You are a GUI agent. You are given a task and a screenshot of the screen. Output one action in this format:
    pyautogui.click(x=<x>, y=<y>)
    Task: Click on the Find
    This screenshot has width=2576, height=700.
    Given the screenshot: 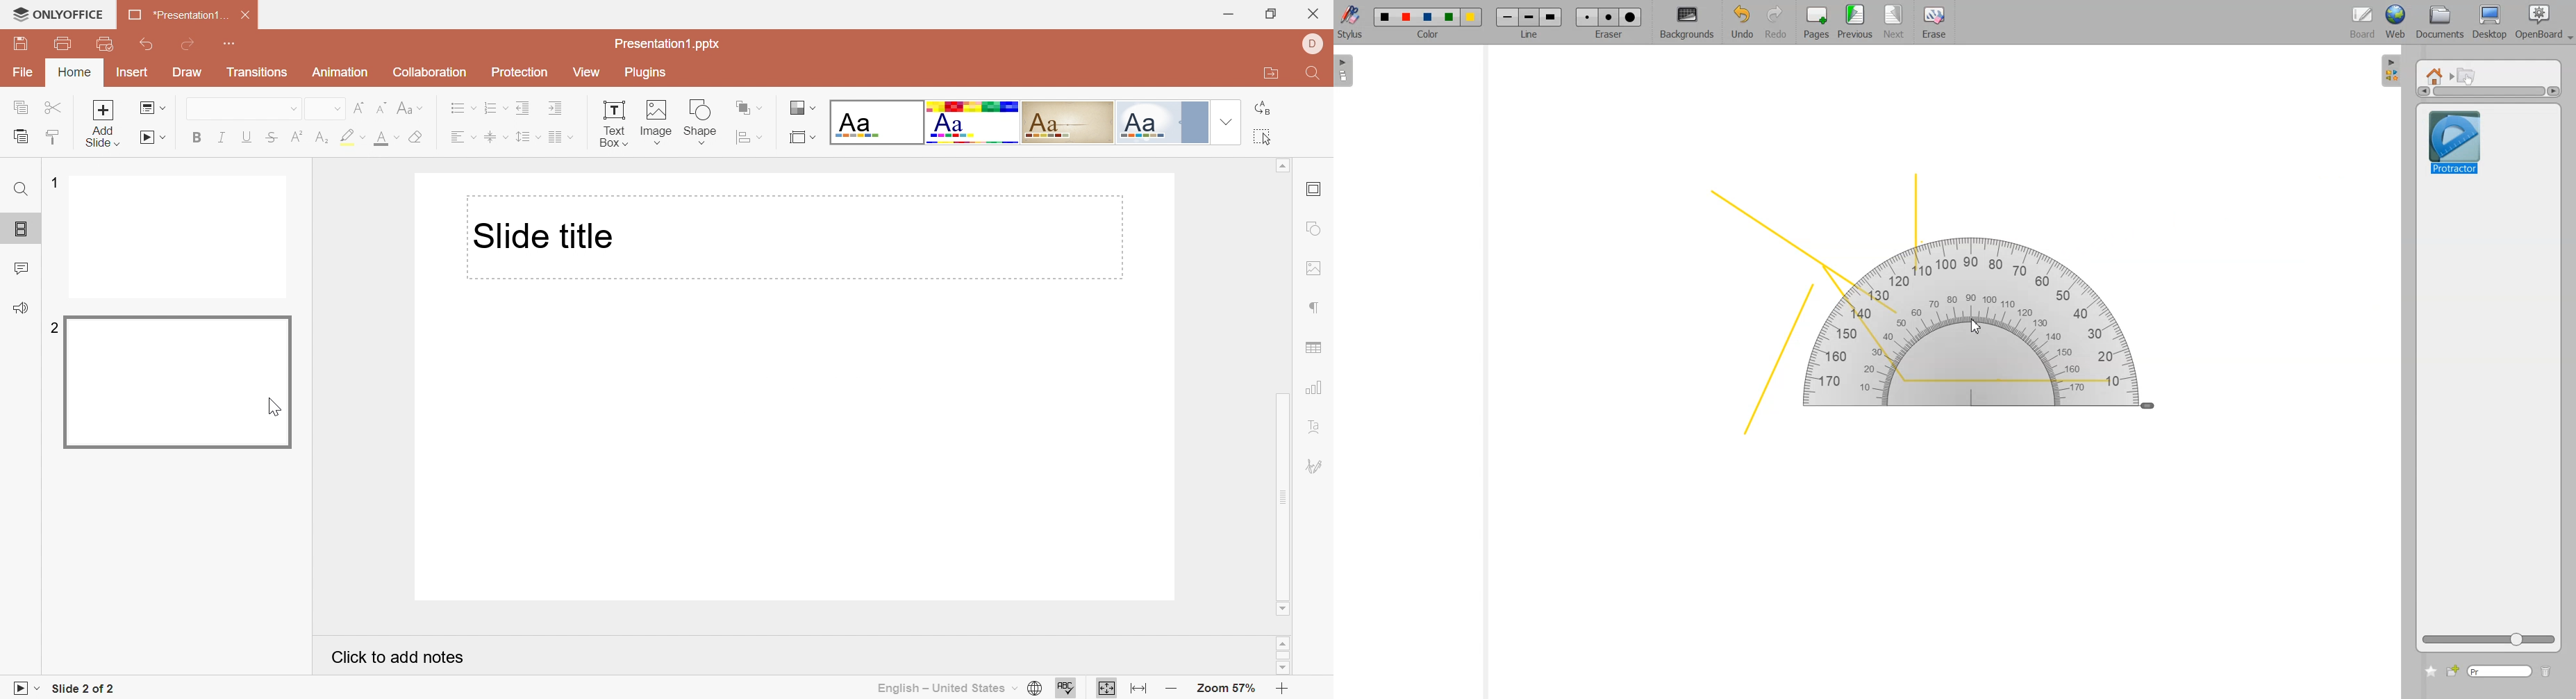 What is the action you would take?
    pyautogui.click(x=19, y=190)
    